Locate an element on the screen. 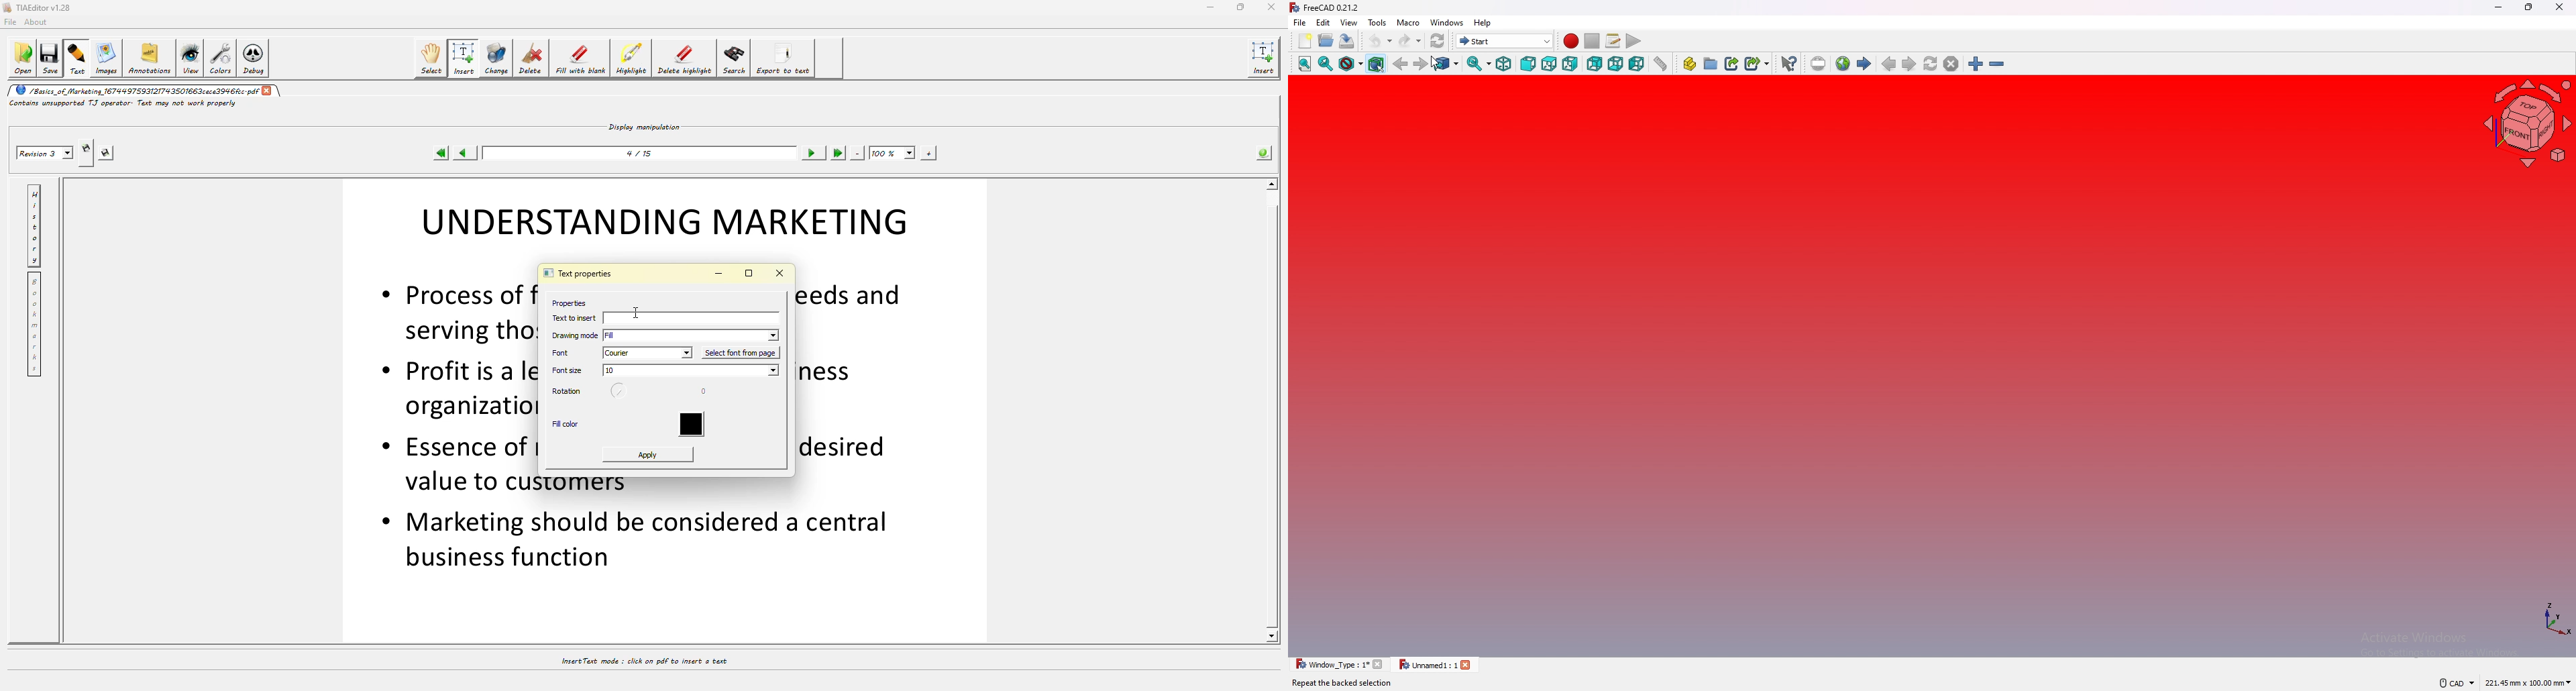 The height and width of the screenshot is (700, 2576). close is located at coordinates (269, 91).